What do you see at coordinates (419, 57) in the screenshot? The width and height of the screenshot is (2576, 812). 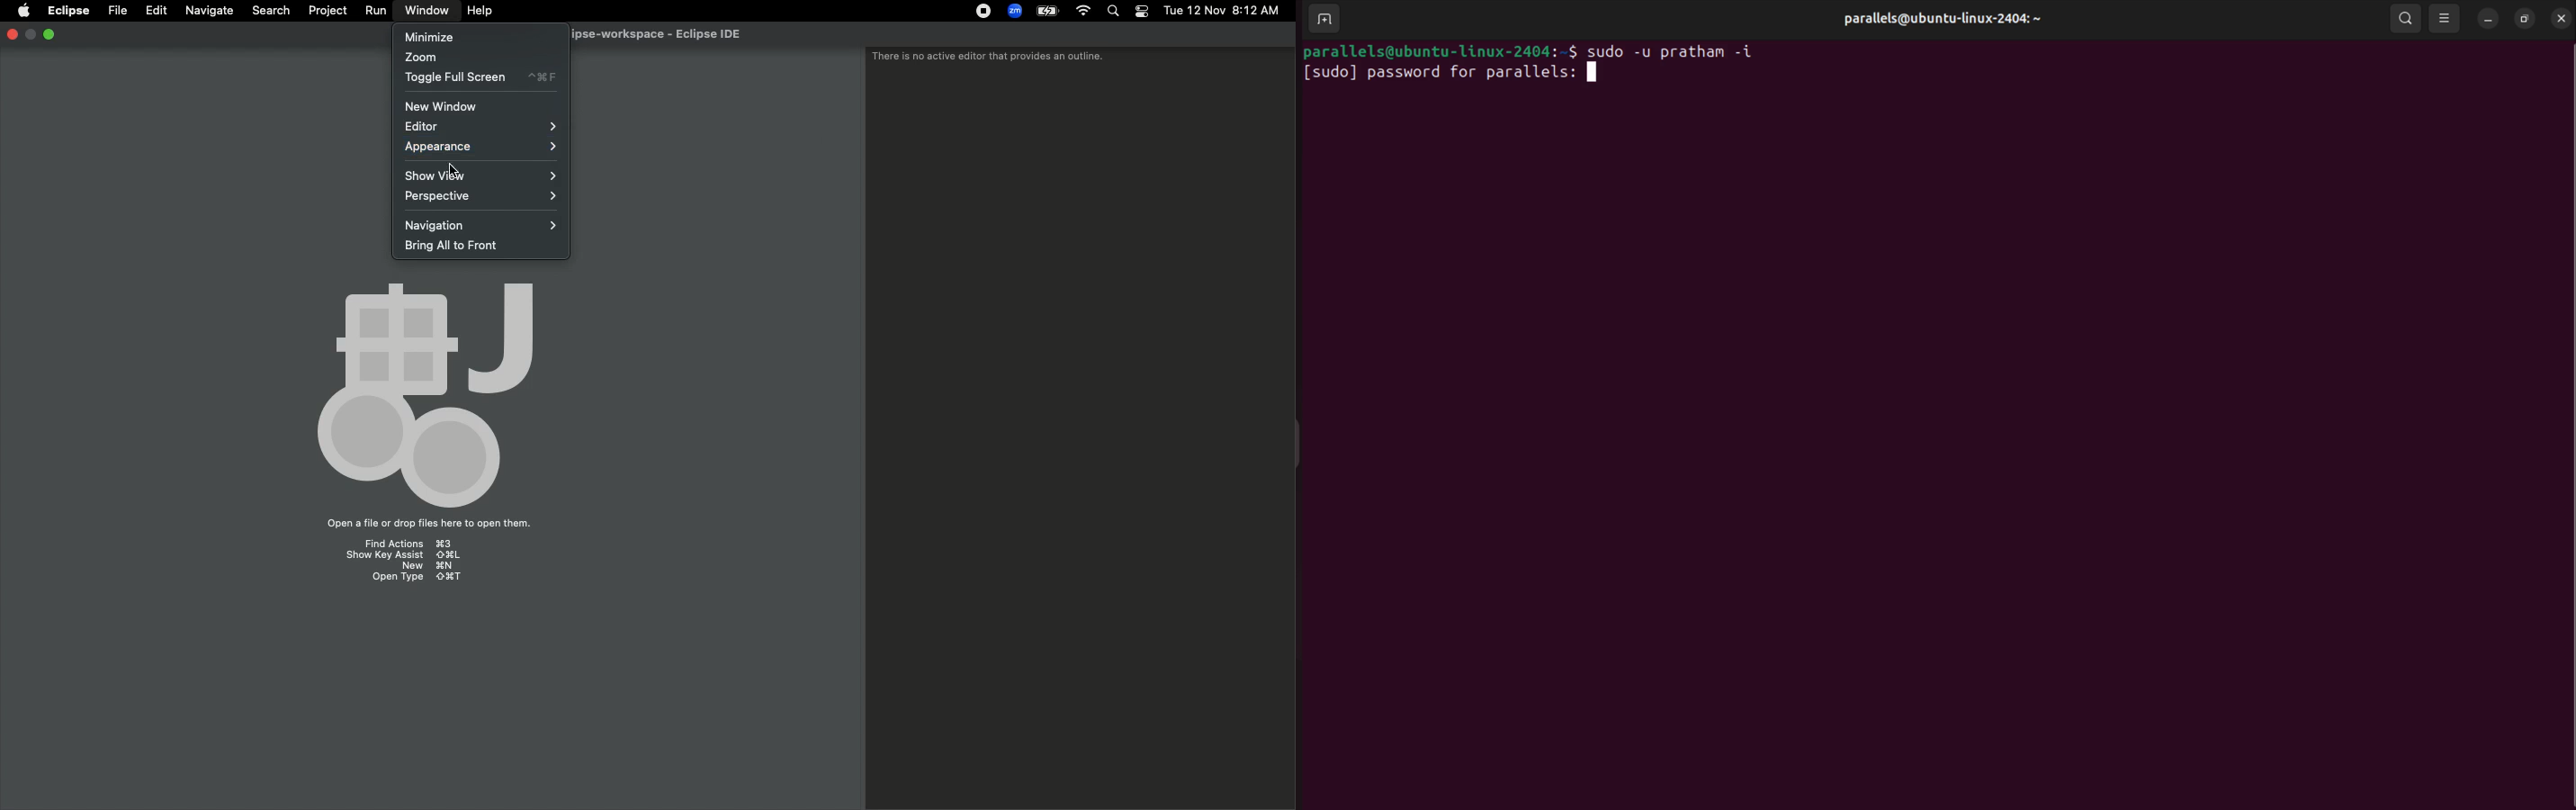 I see `Zoom` at bounding box center [419, 57].